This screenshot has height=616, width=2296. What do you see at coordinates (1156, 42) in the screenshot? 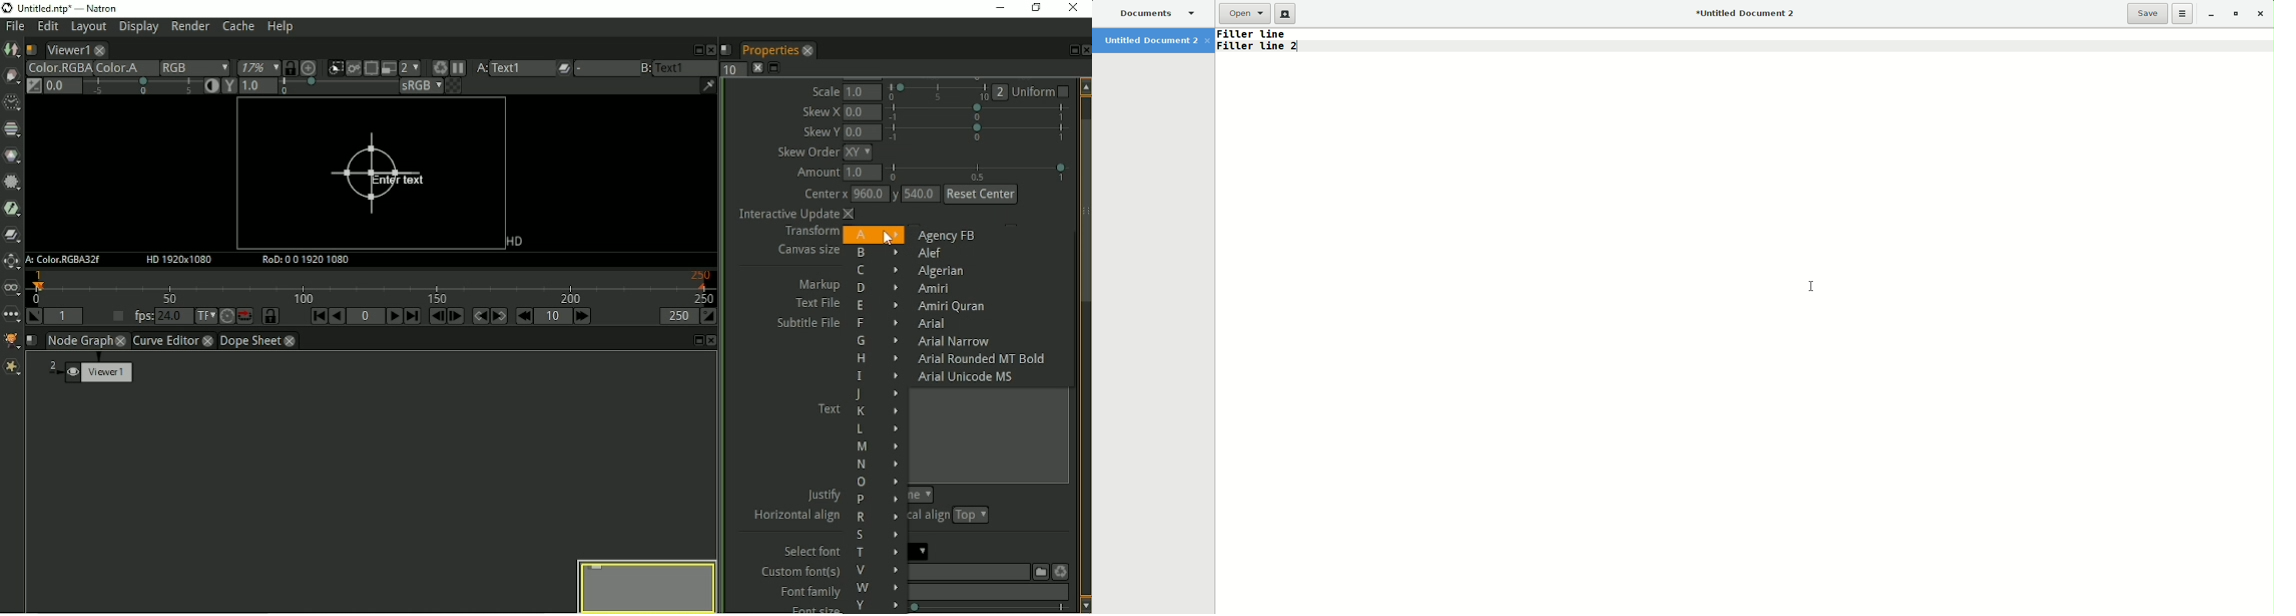
I see `Untitled Document 2` at bounding box center [1156, 42].